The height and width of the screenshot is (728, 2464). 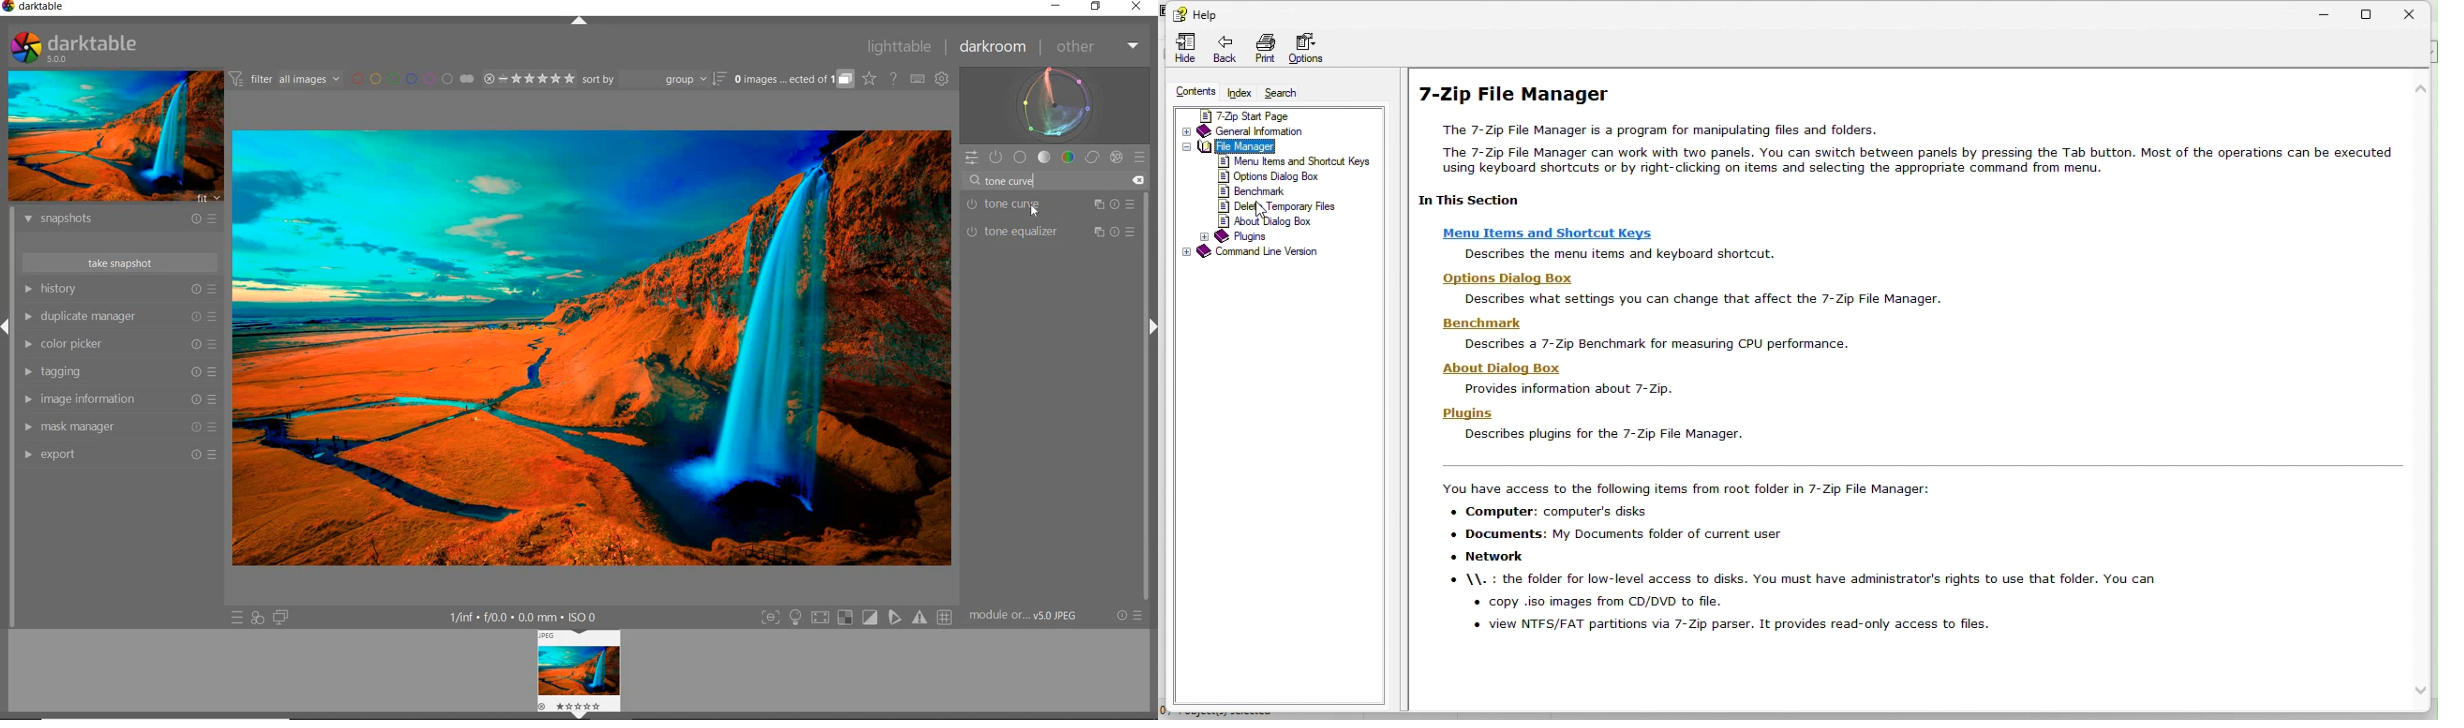 I want to click on QUICK ACCESS FOR APPLYING ANY OF YOUR STYLES, so click(x=257, y=619).